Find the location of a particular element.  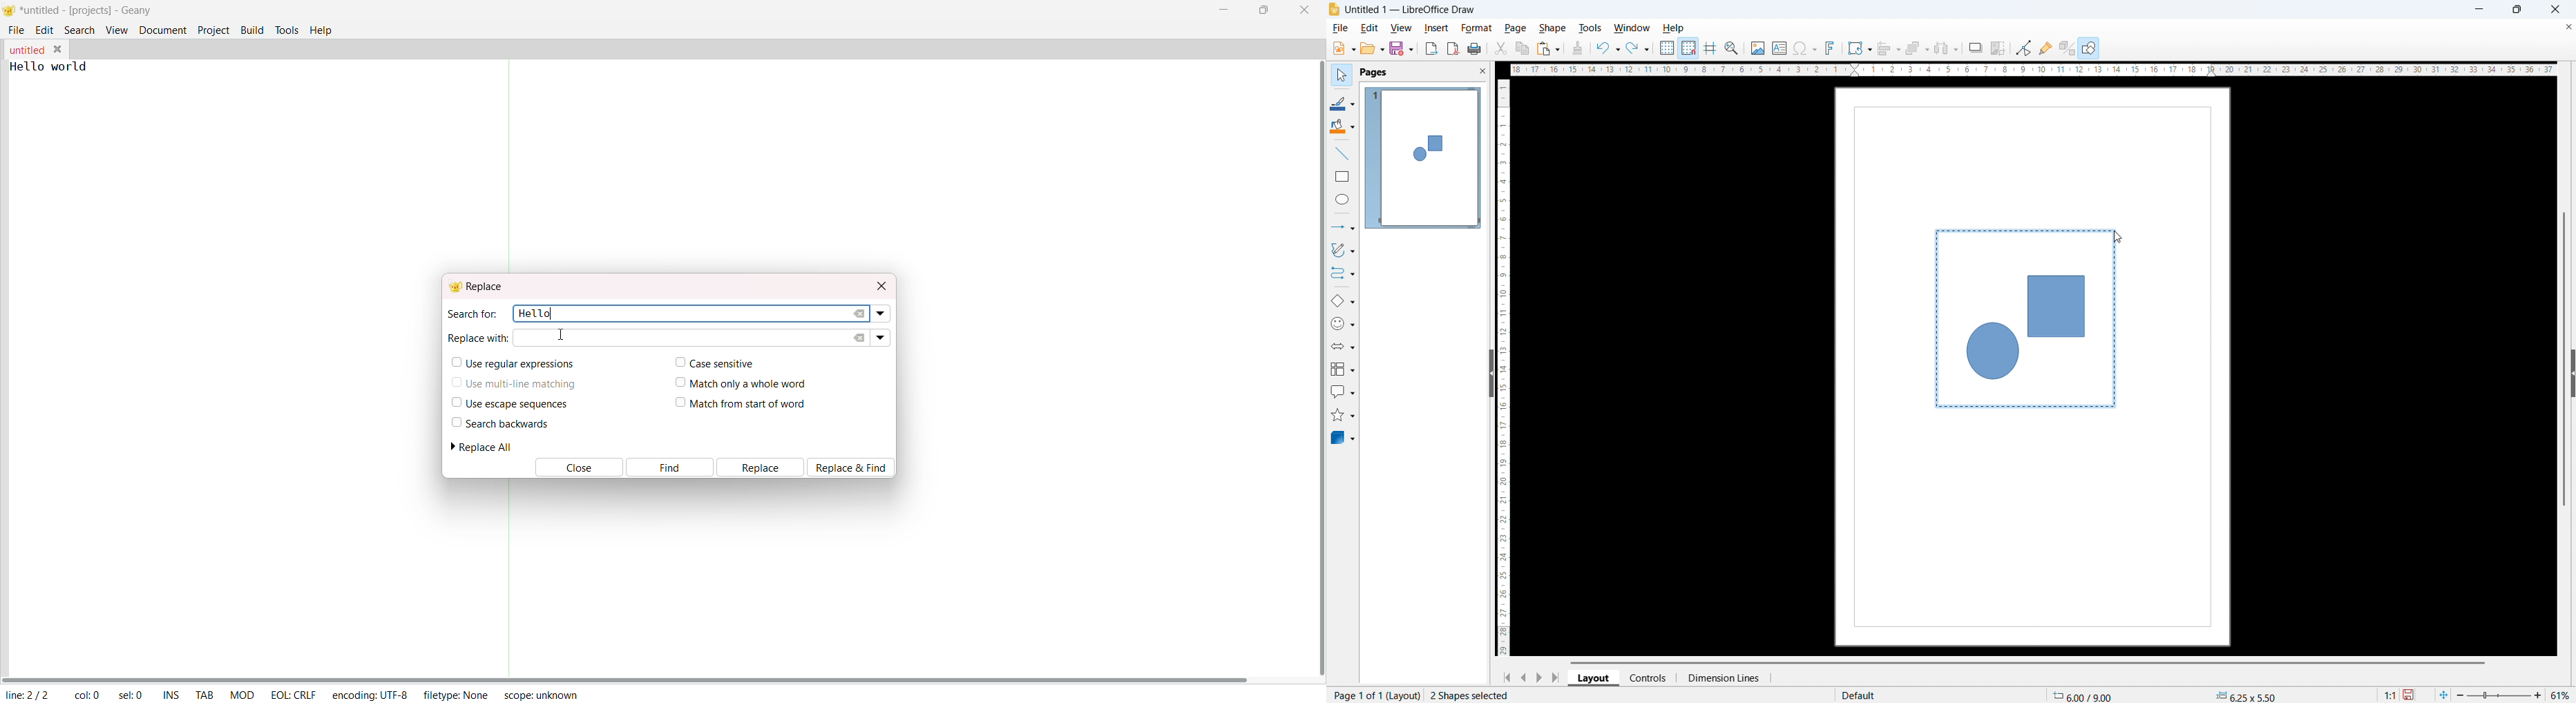

controls is located at coordinates (1648, 678).